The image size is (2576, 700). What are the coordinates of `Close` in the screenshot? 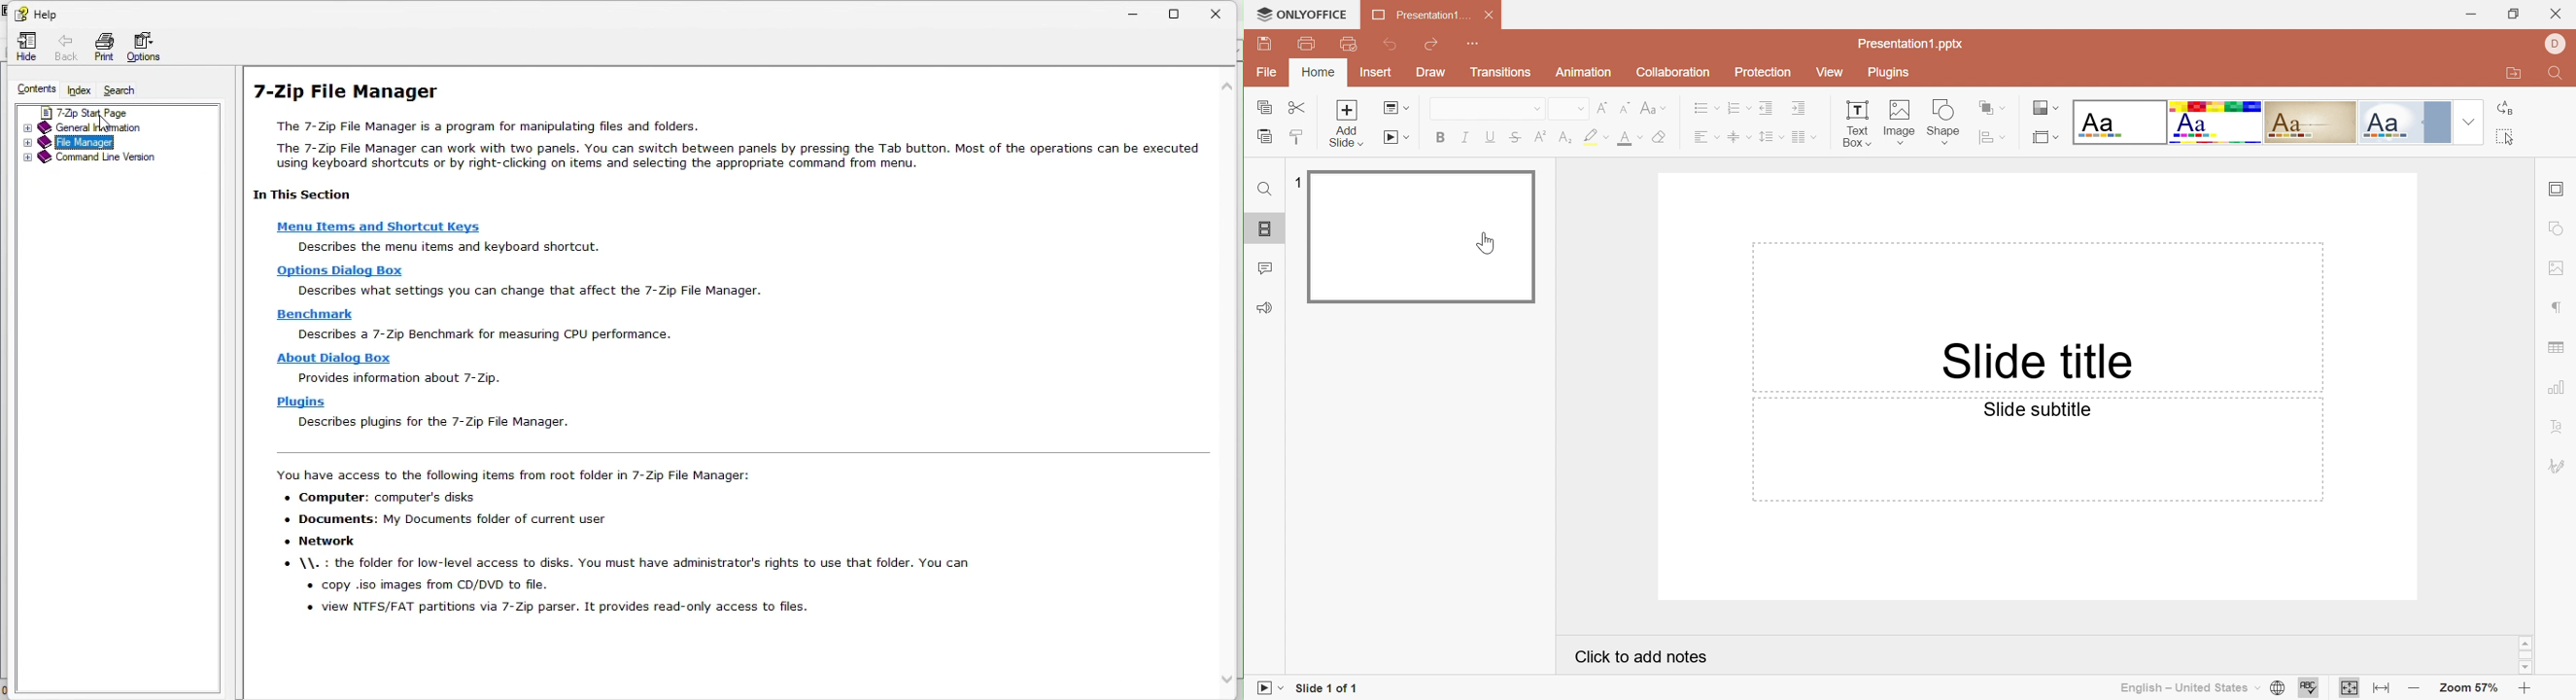 It's located at (1225, 9).